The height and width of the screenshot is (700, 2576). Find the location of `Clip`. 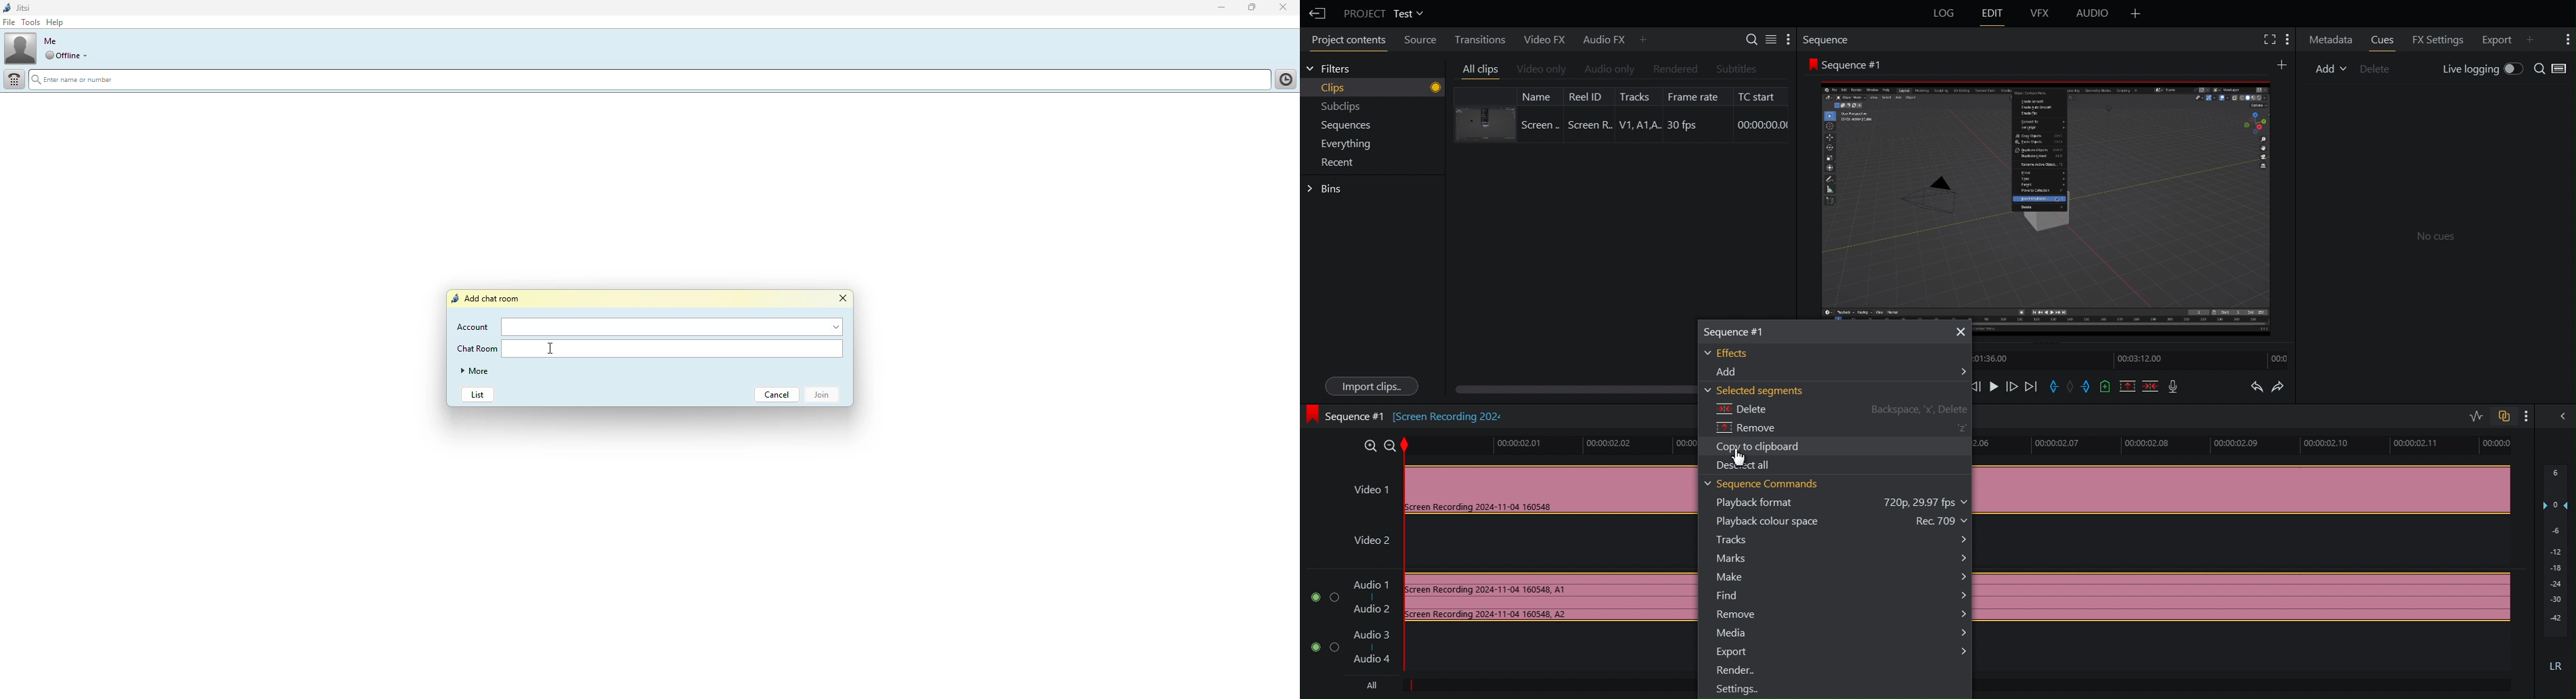

Clip is located at coordinates (1621, 114).